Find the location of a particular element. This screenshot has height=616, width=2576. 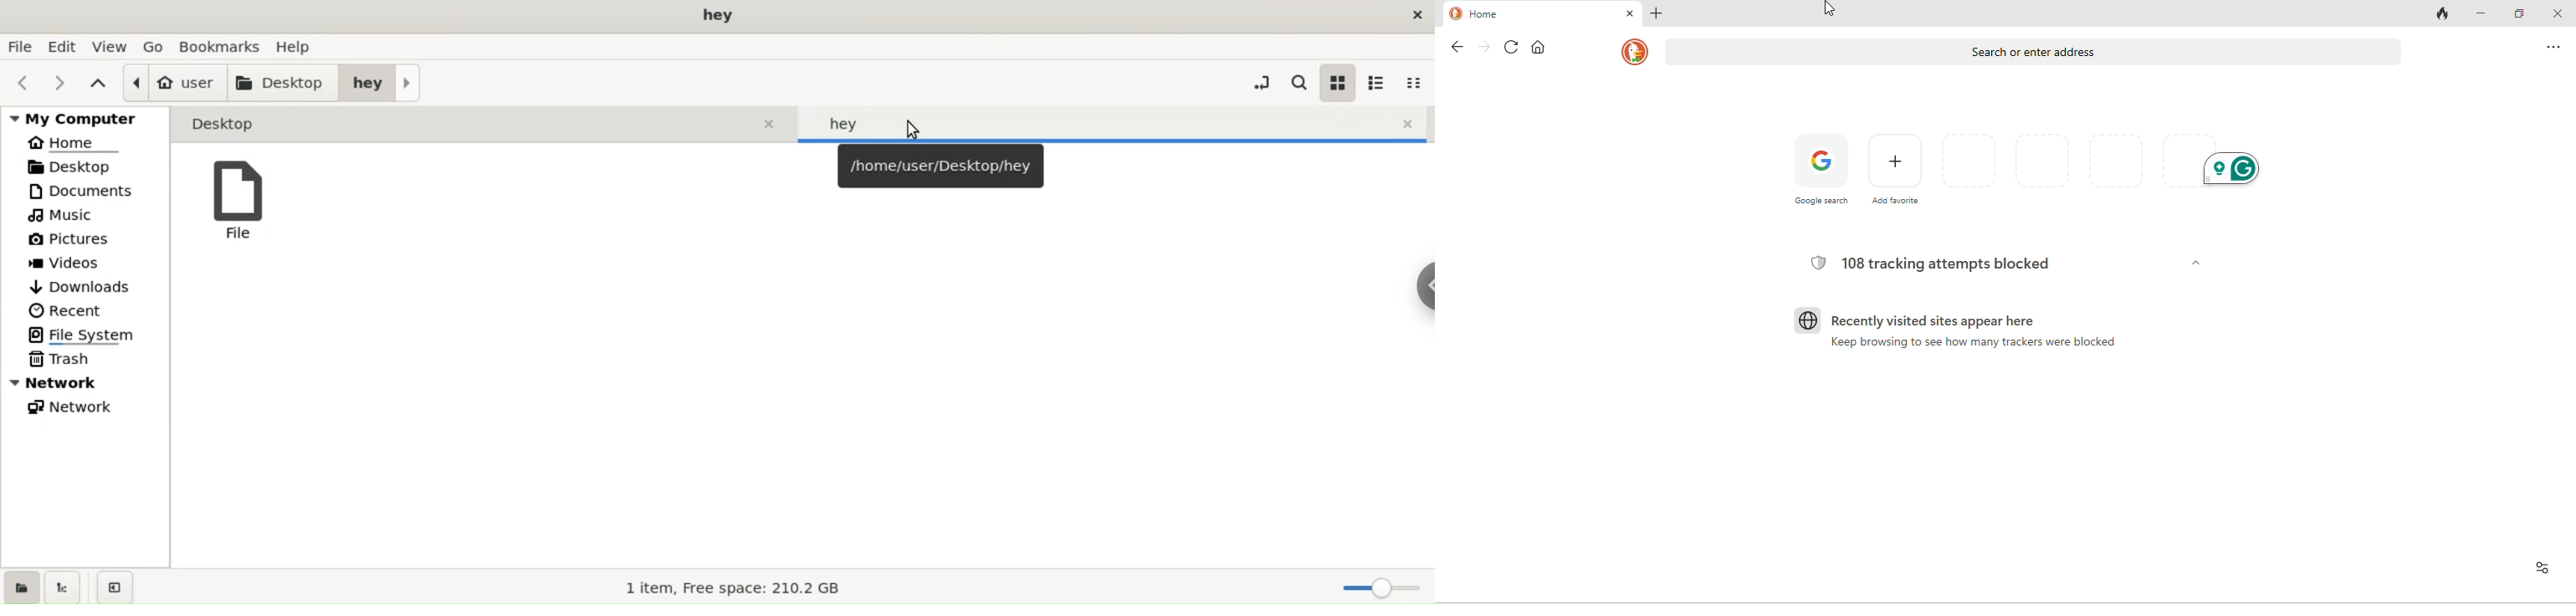

icon view is located at coordinates (1337, 82).